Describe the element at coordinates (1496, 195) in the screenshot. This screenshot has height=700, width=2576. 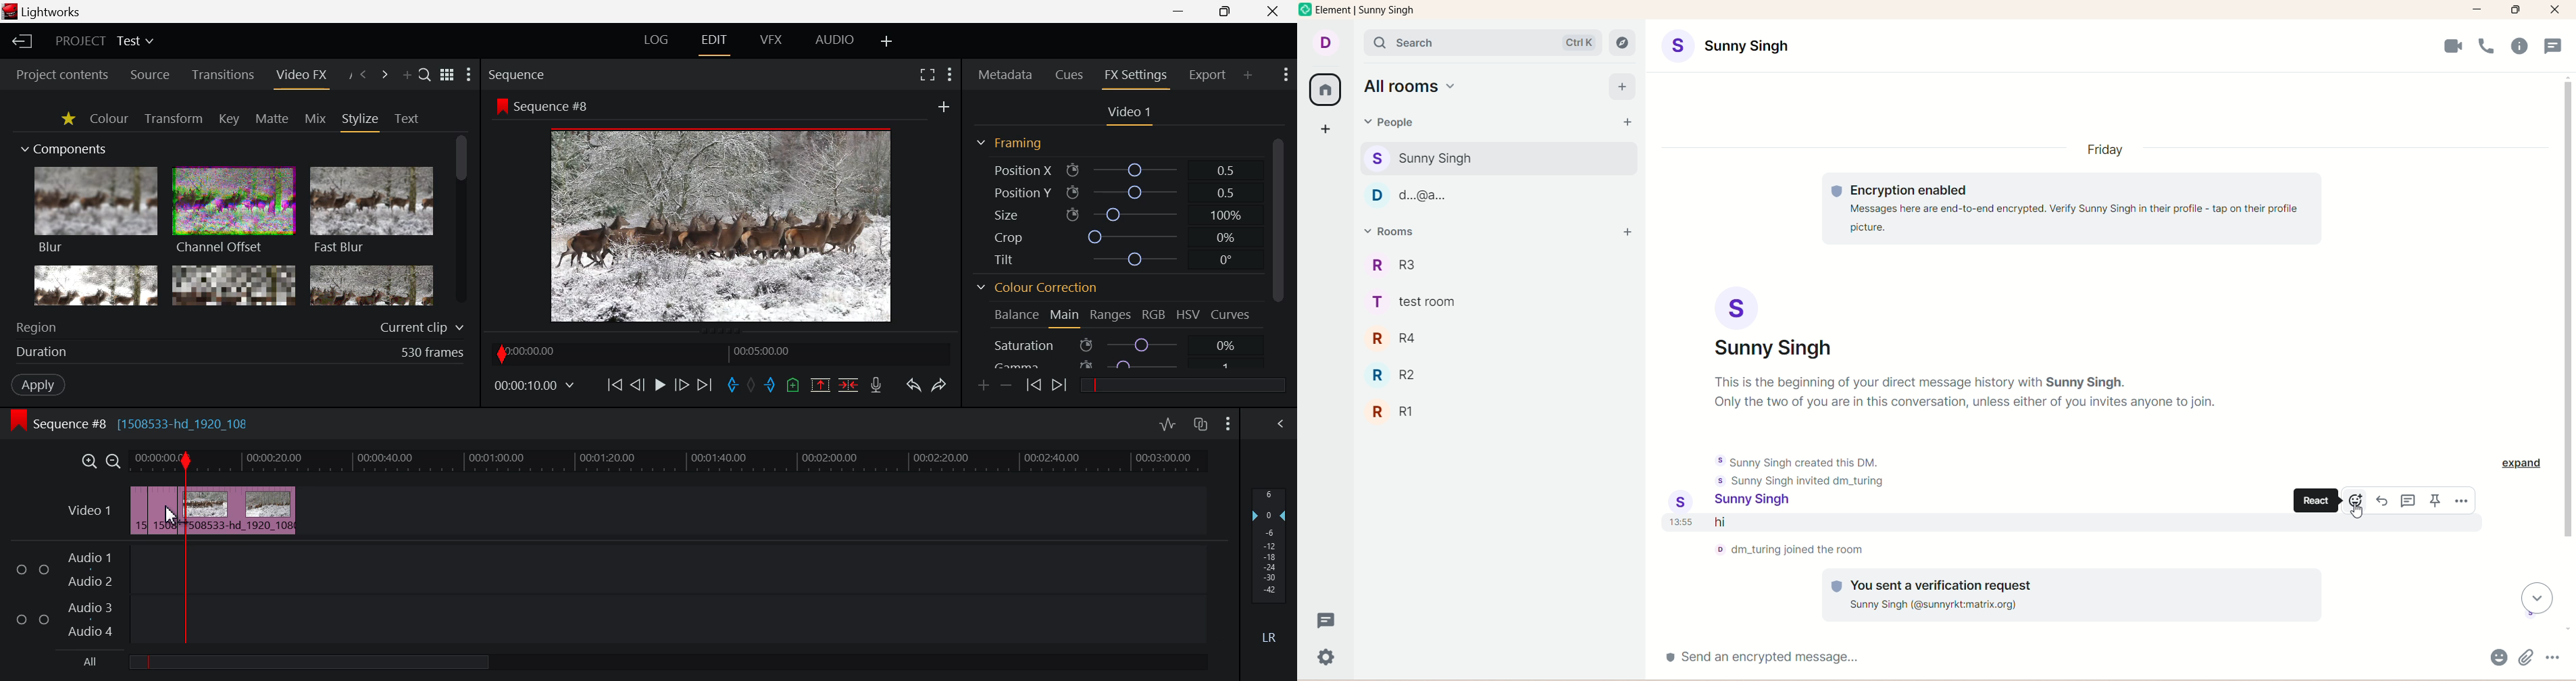
I see `d...@a... chat` at that location.